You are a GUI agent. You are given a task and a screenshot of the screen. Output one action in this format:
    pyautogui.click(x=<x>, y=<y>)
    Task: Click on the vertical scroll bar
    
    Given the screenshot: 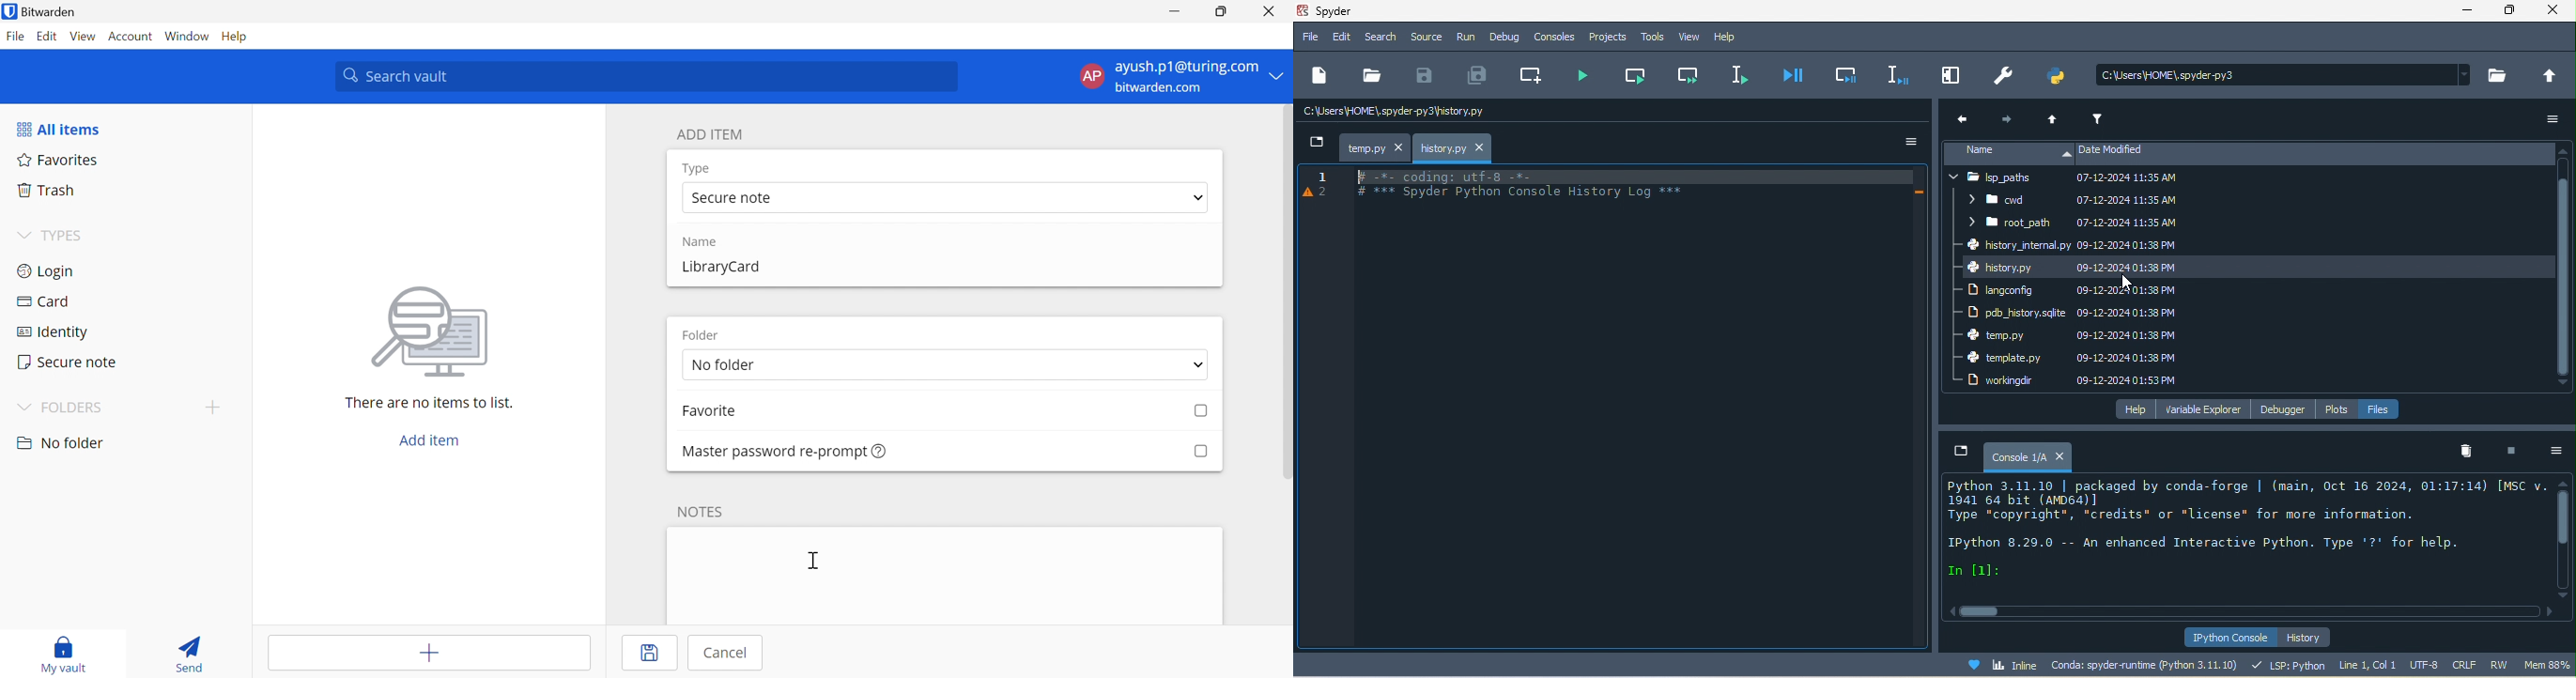 What is the action you would take?
    pyautogui.click(x=2565, y=539)
    